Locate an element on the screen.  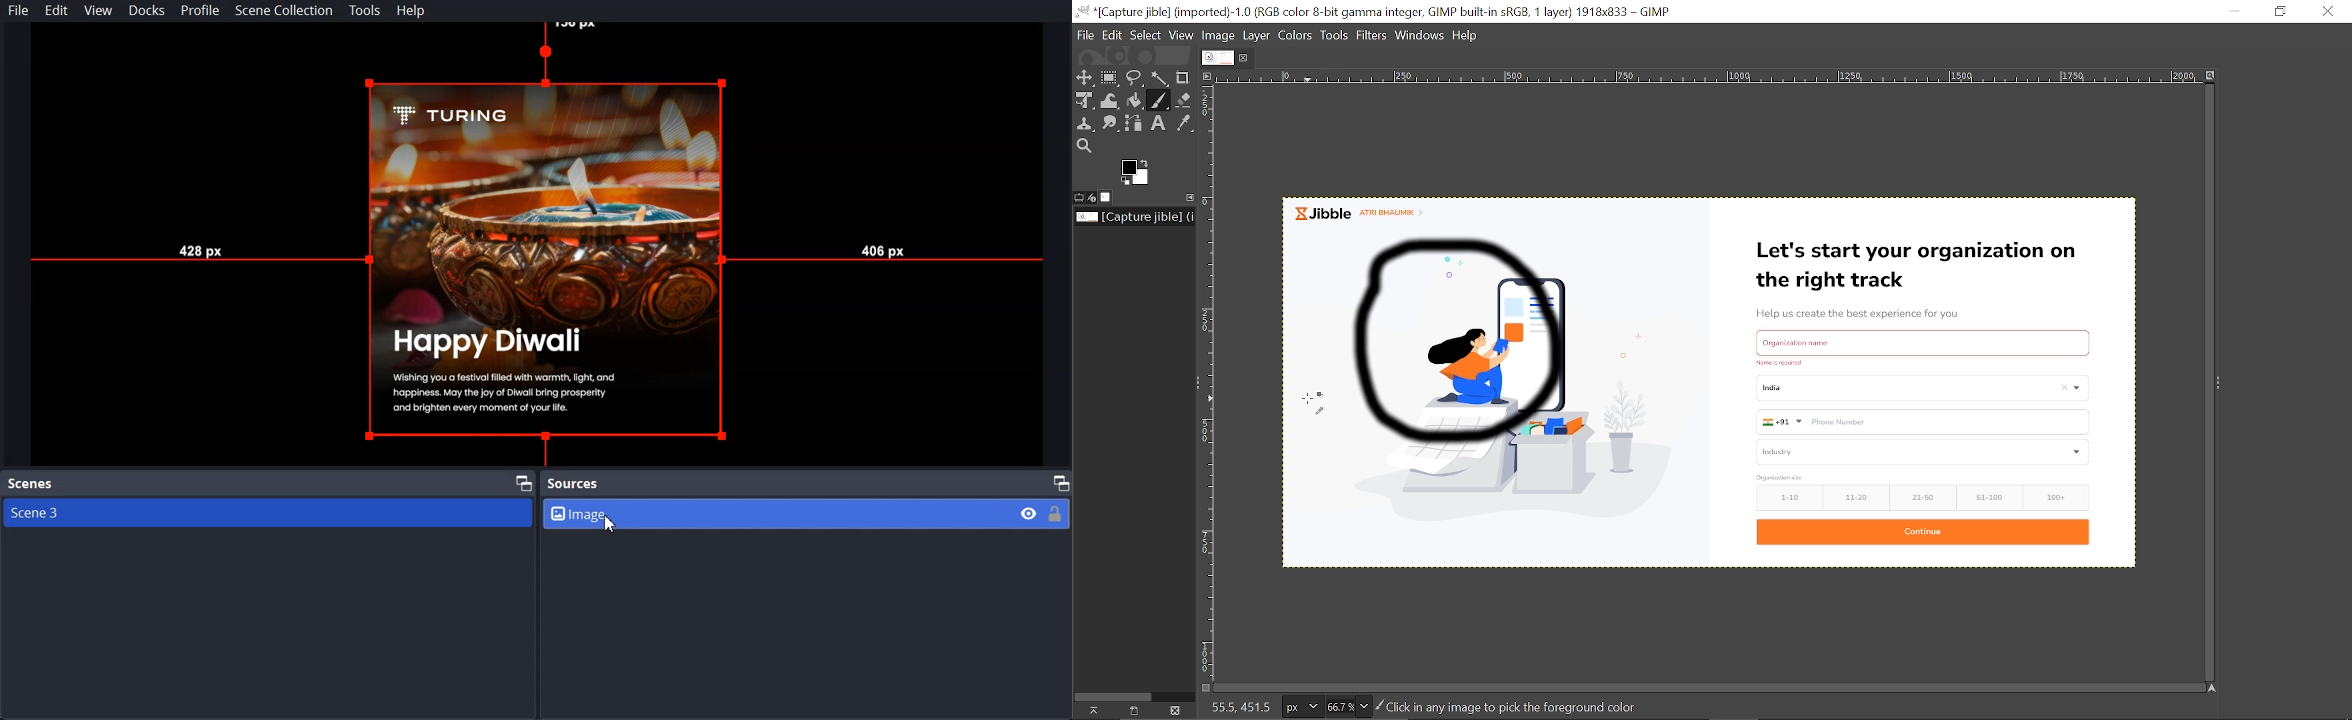
Lock is located at coordinates (1056, 513).